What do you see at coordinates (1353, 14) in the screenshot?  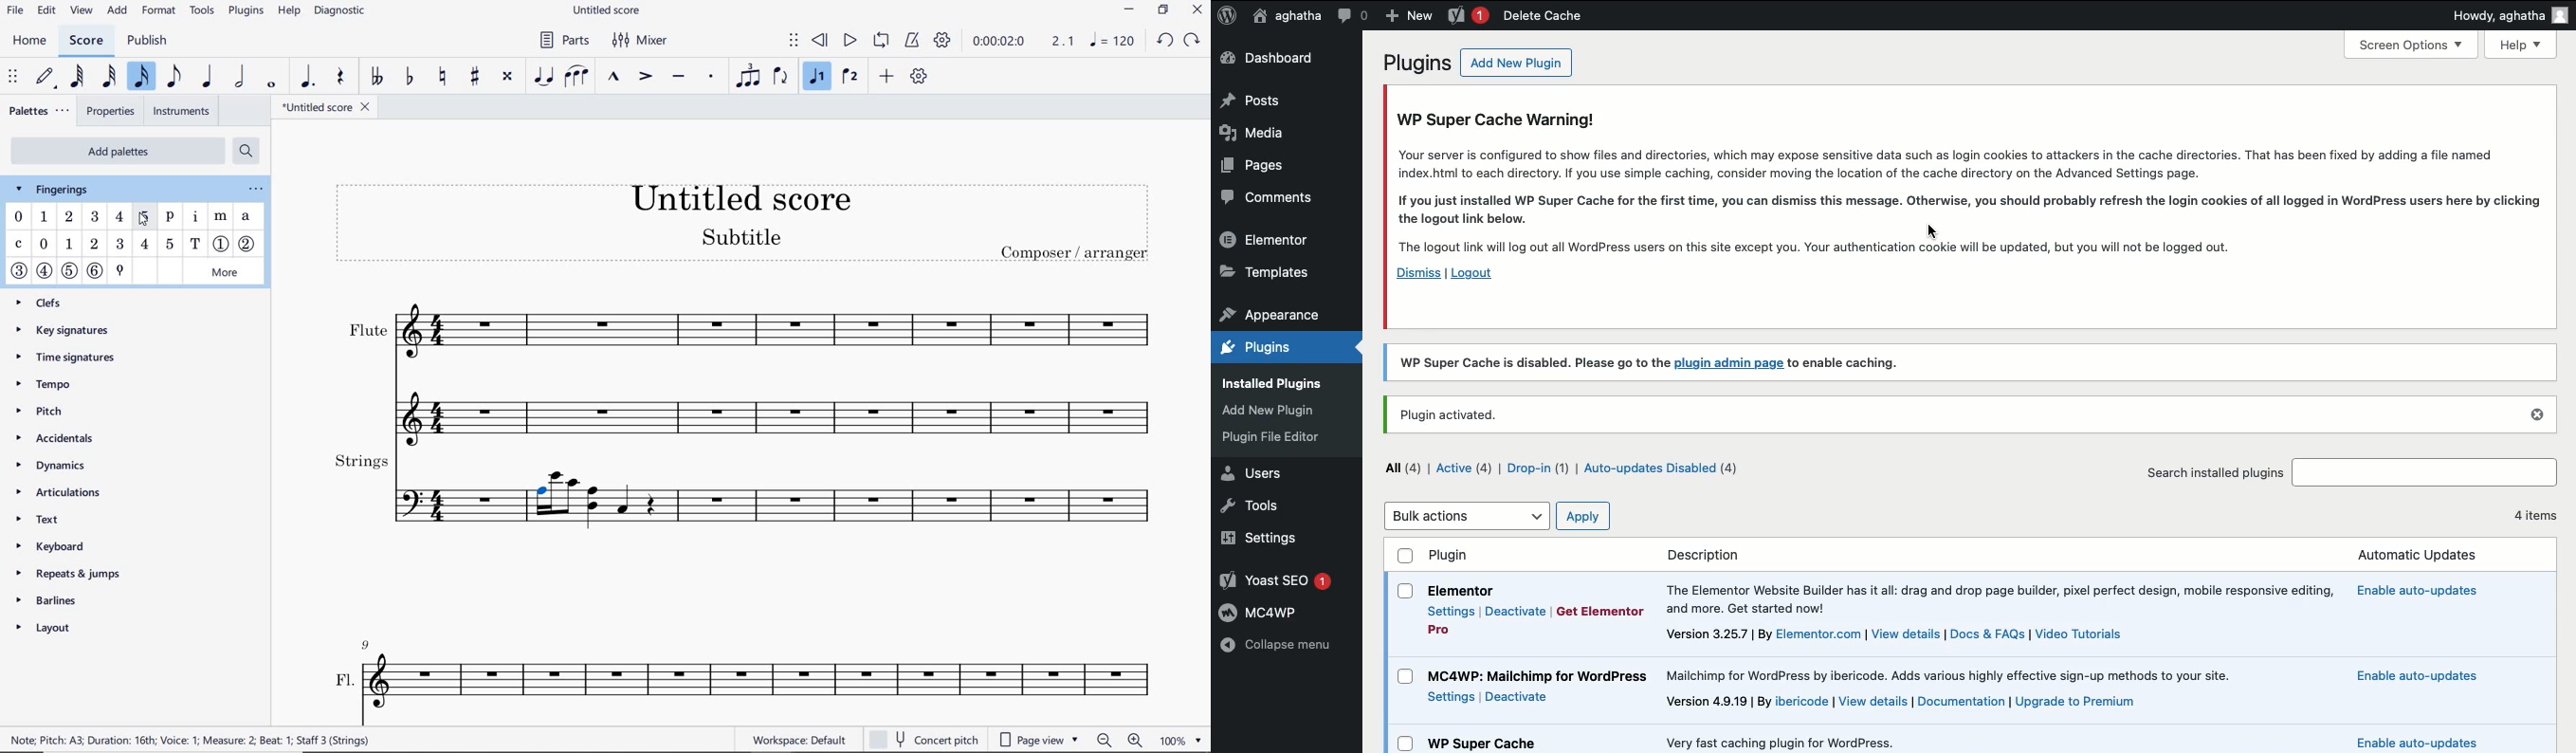 I see `Comment` at bounding box center [1353, 14].